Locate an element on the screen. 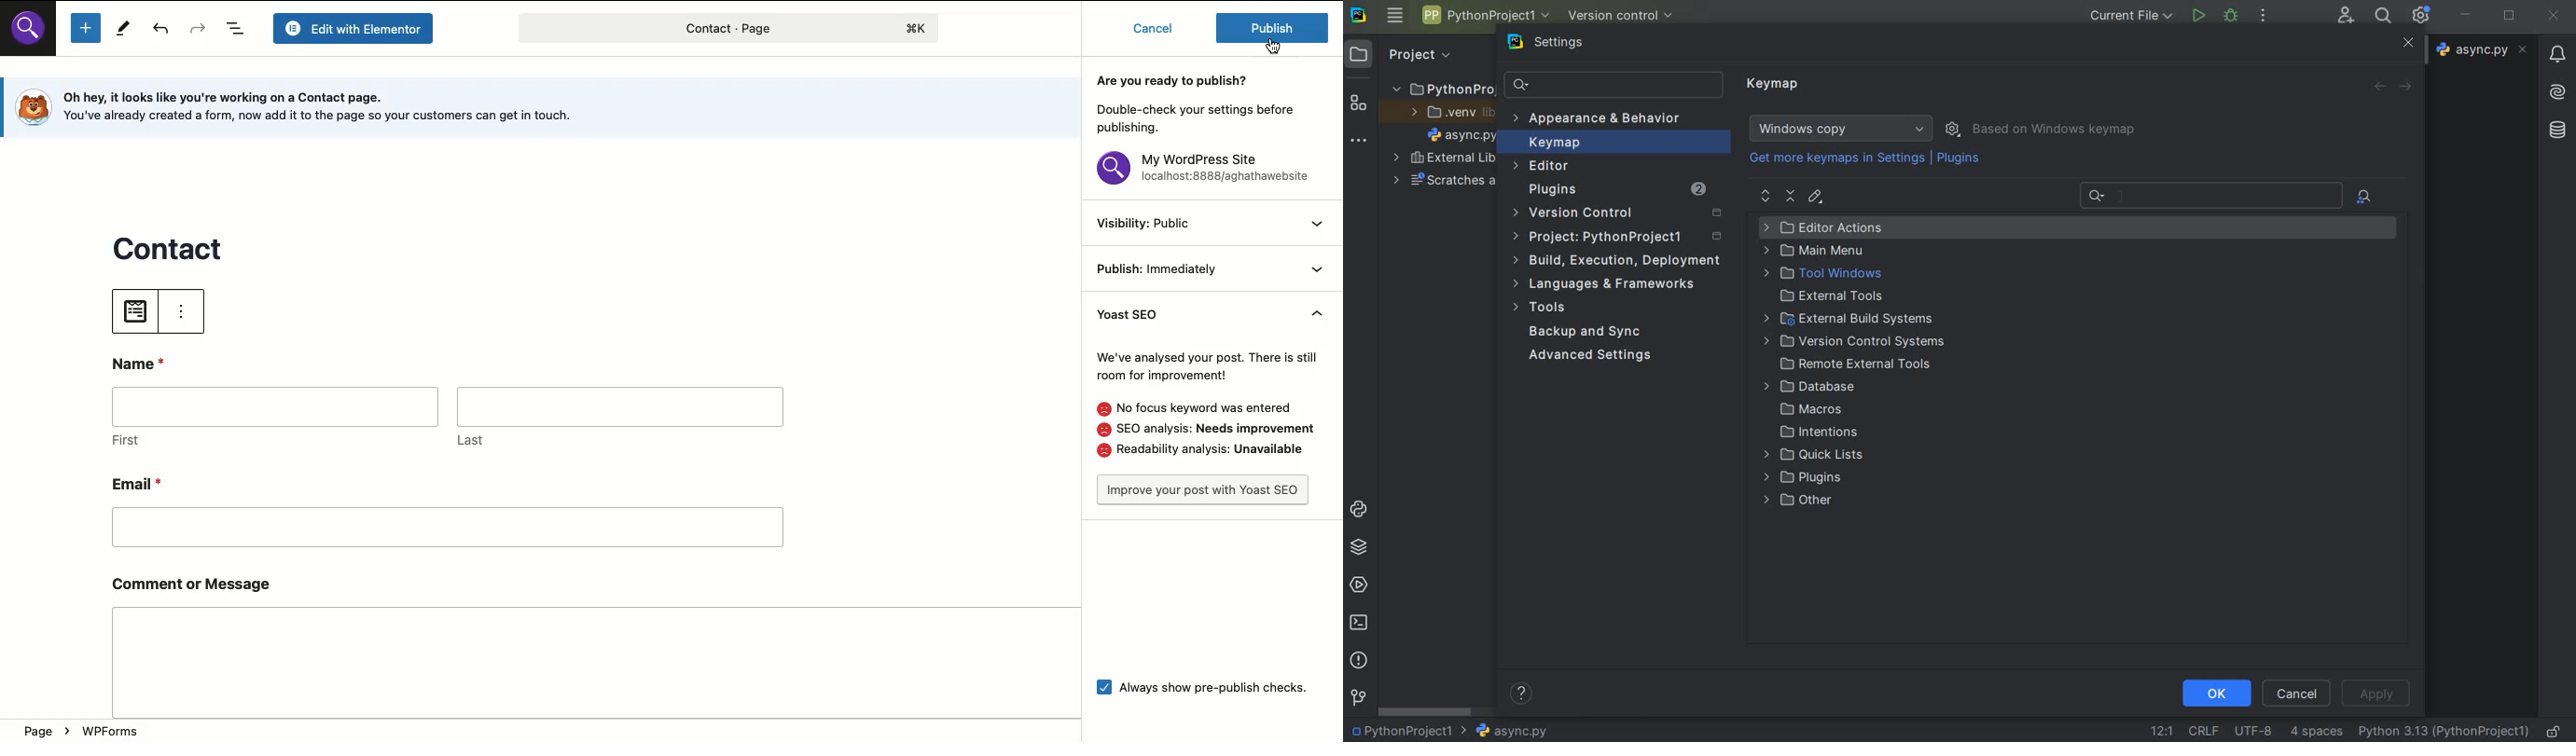 This screenshot has height=756, width=2576. line separator is located at coordinates (2203, 731).